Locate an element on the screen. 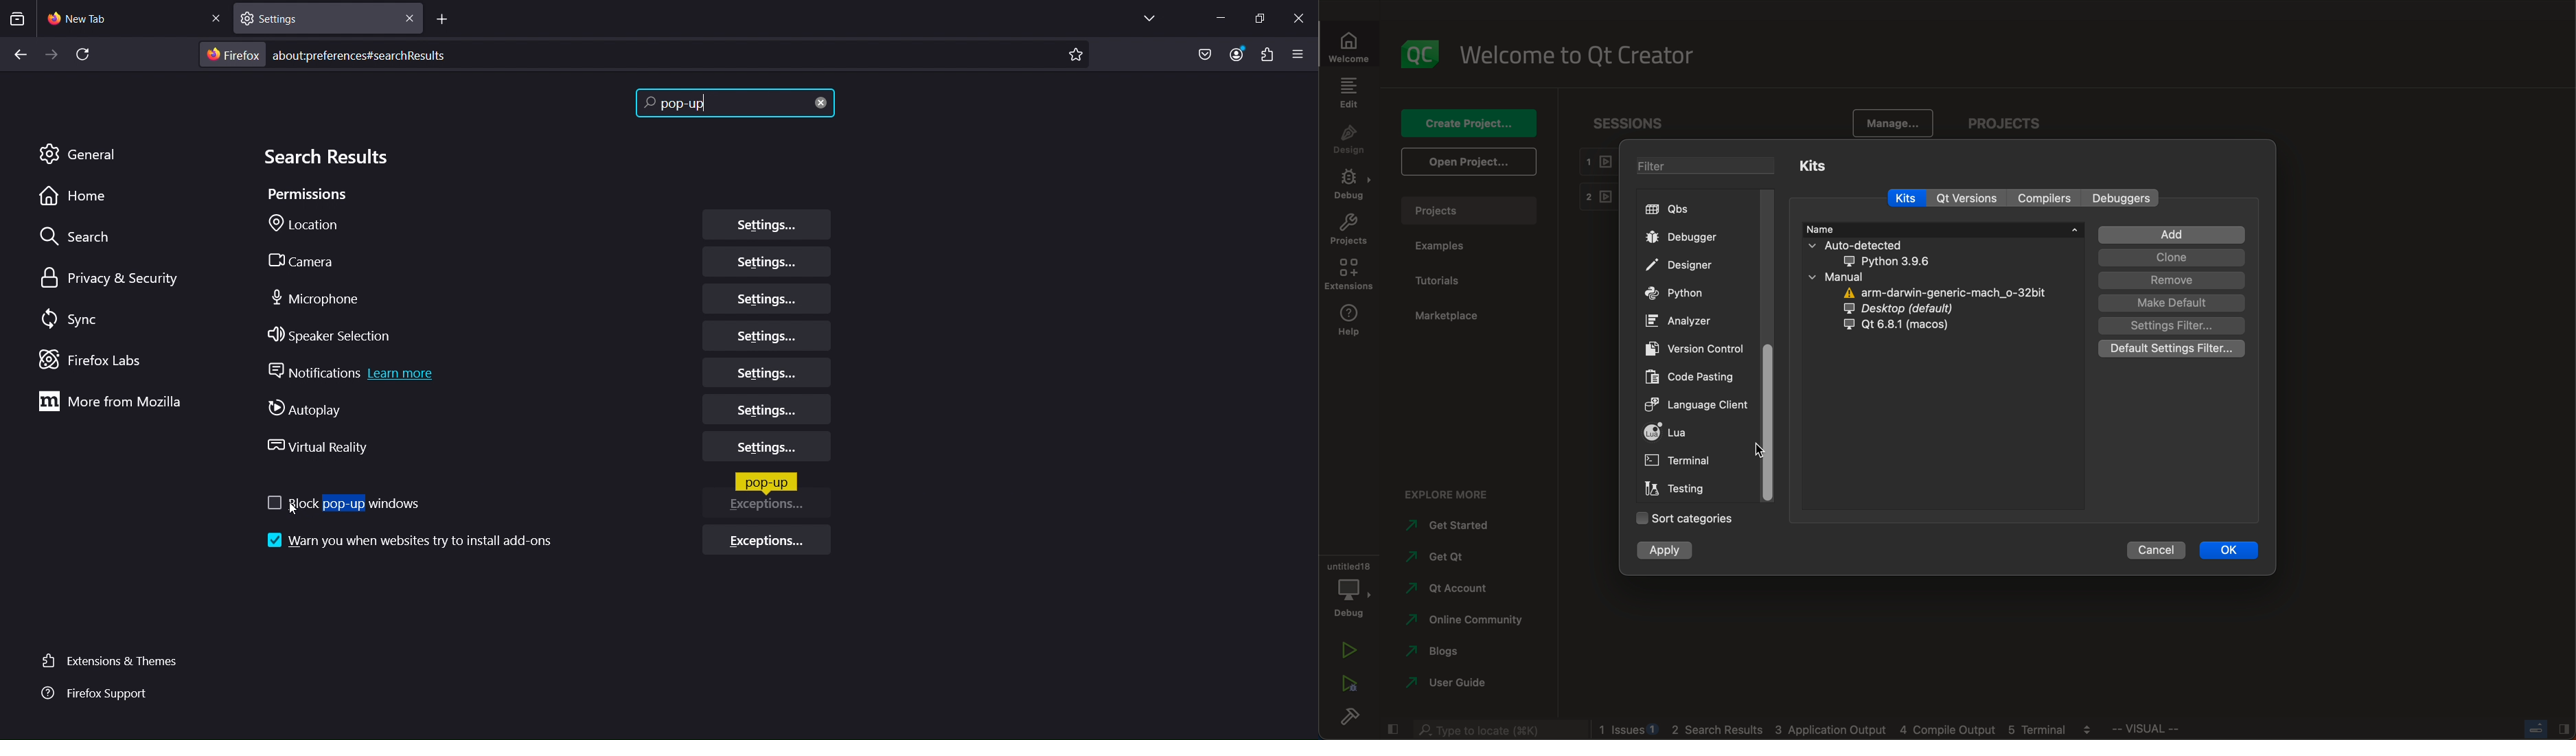 The image size is (2576, 756). Sync is located at coordinates (79, 319).